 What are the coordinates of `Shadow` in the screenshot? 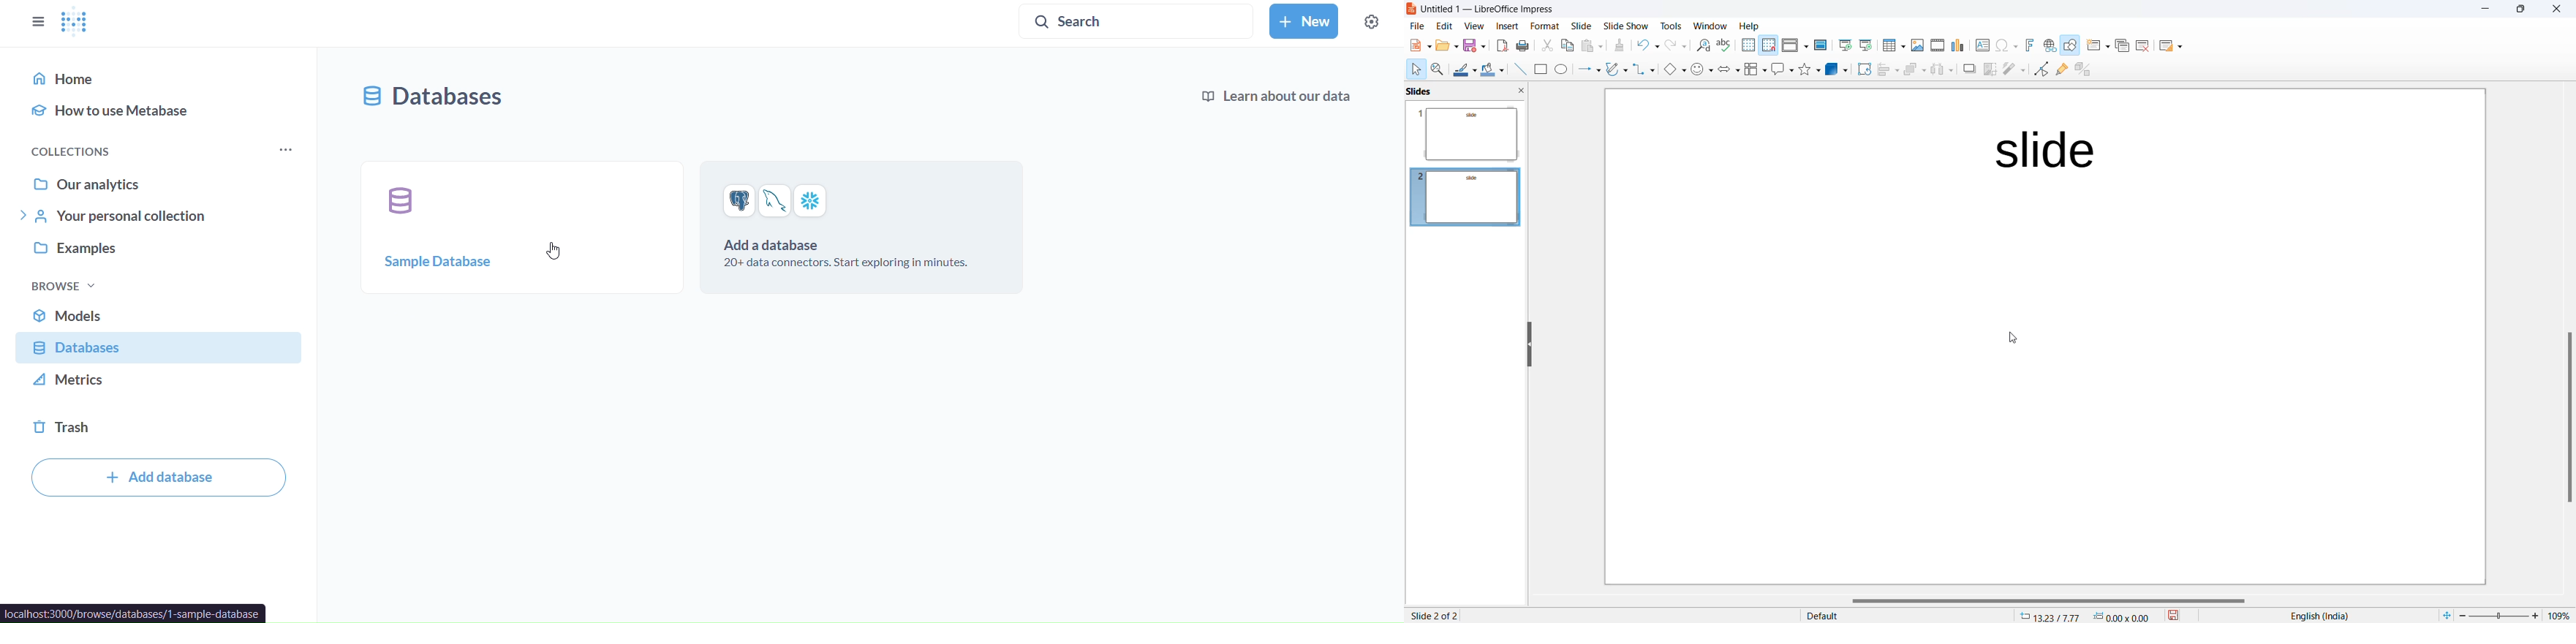 It's located at (1965, 70).